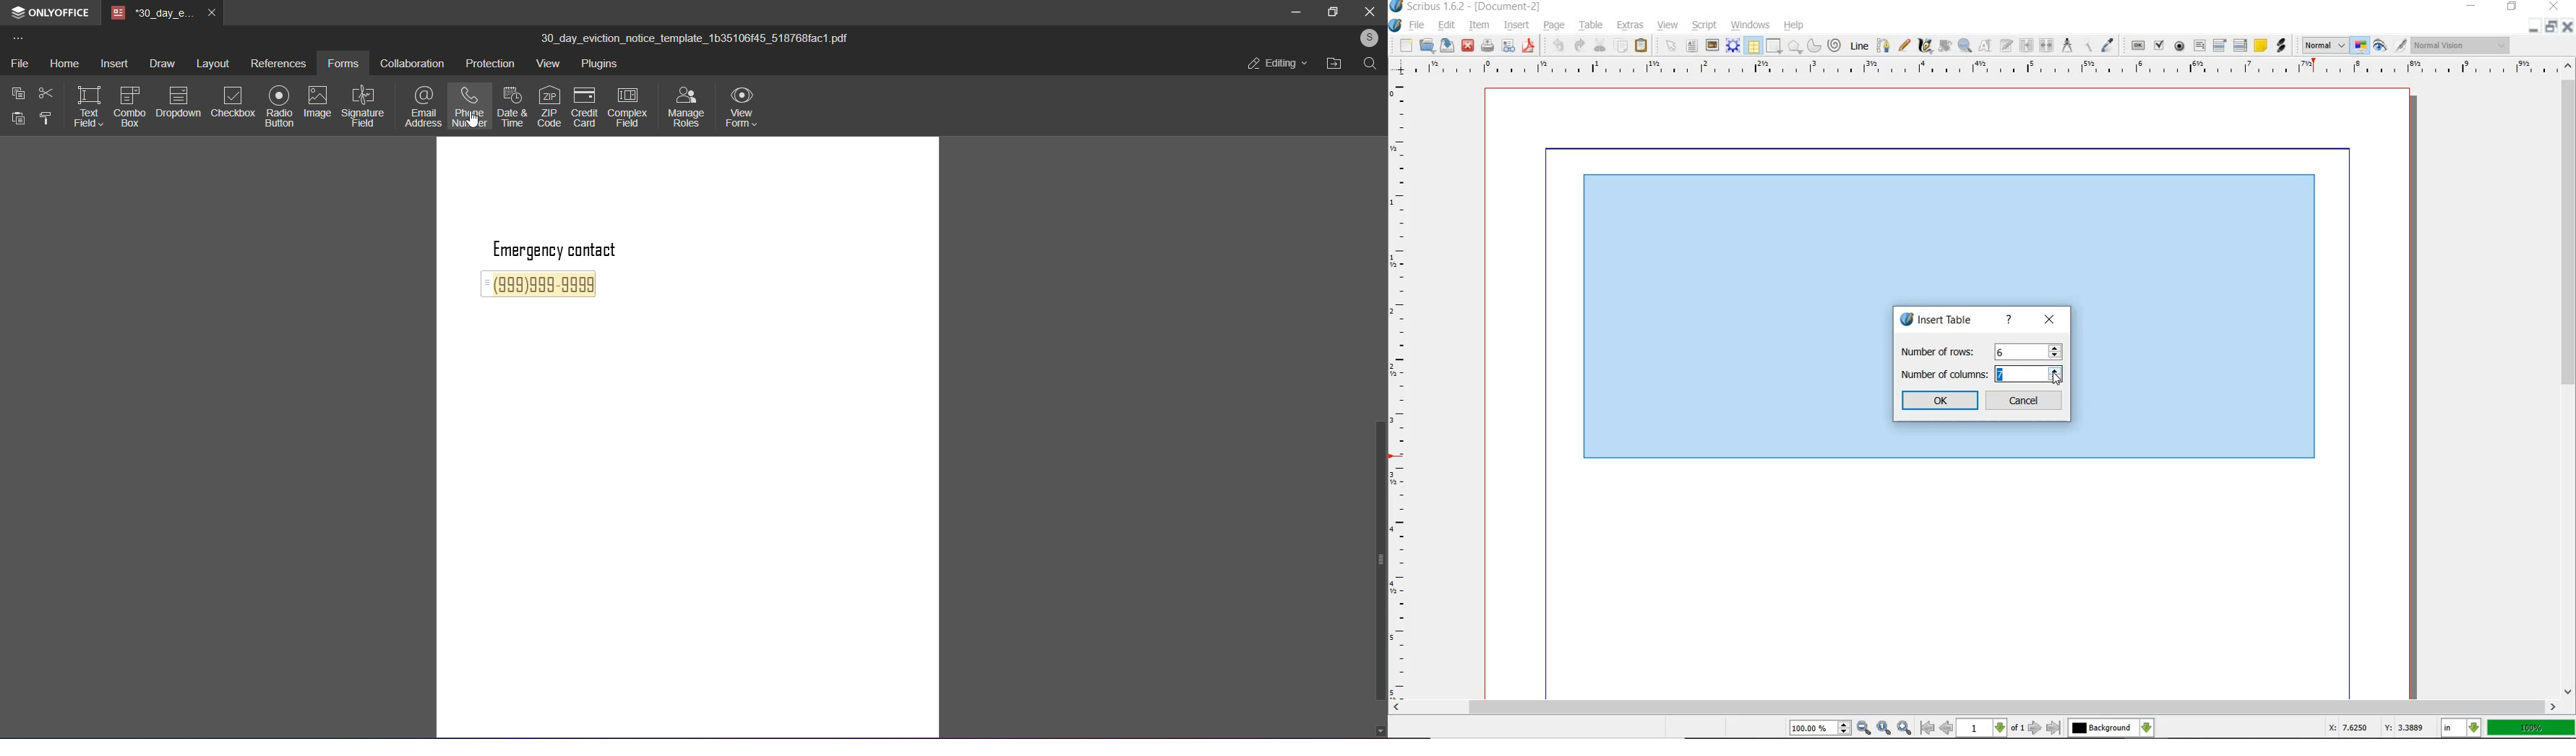 This screenshot has height=756, width=2576. I want to click on minimize, so click(2534, 26).